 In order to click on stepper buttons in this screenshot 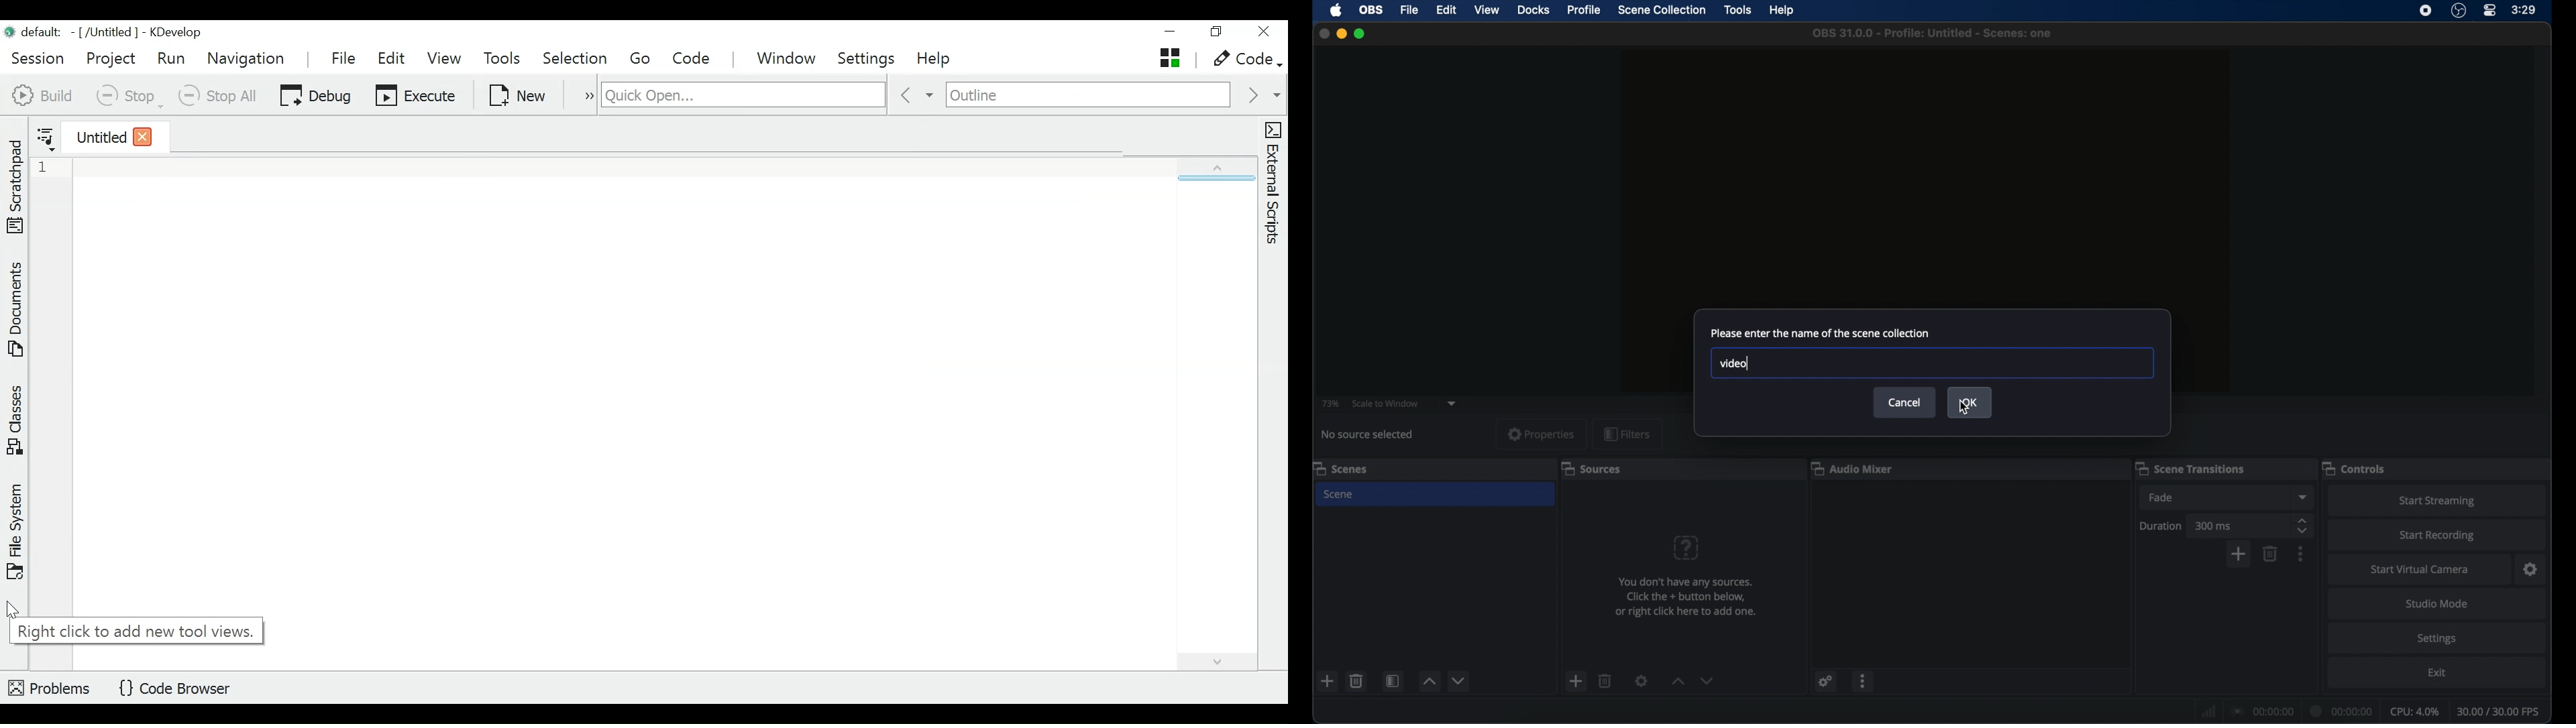, I will do `click(2302, 526)`.